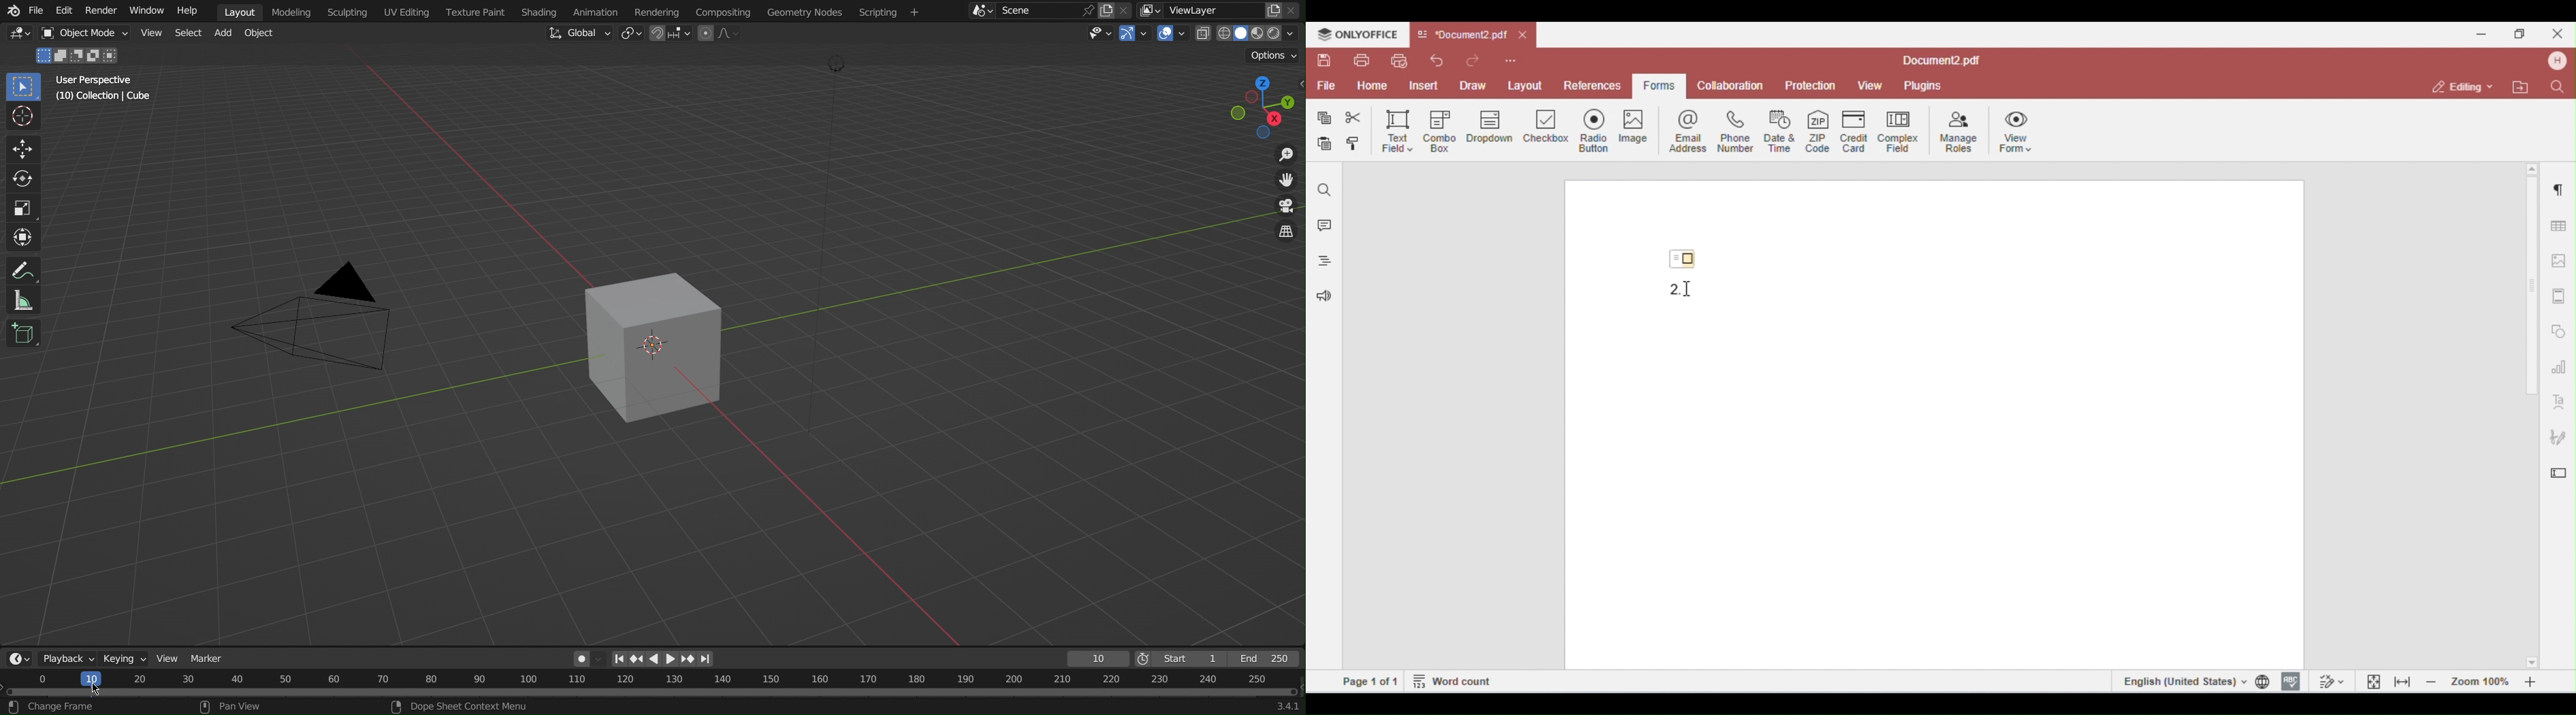 The height and width of the screenshot is (728, 2576). What do you see at coordinates (1125, 11) in the screenshot?
I see `Close` at bounding box center [1125, 11].